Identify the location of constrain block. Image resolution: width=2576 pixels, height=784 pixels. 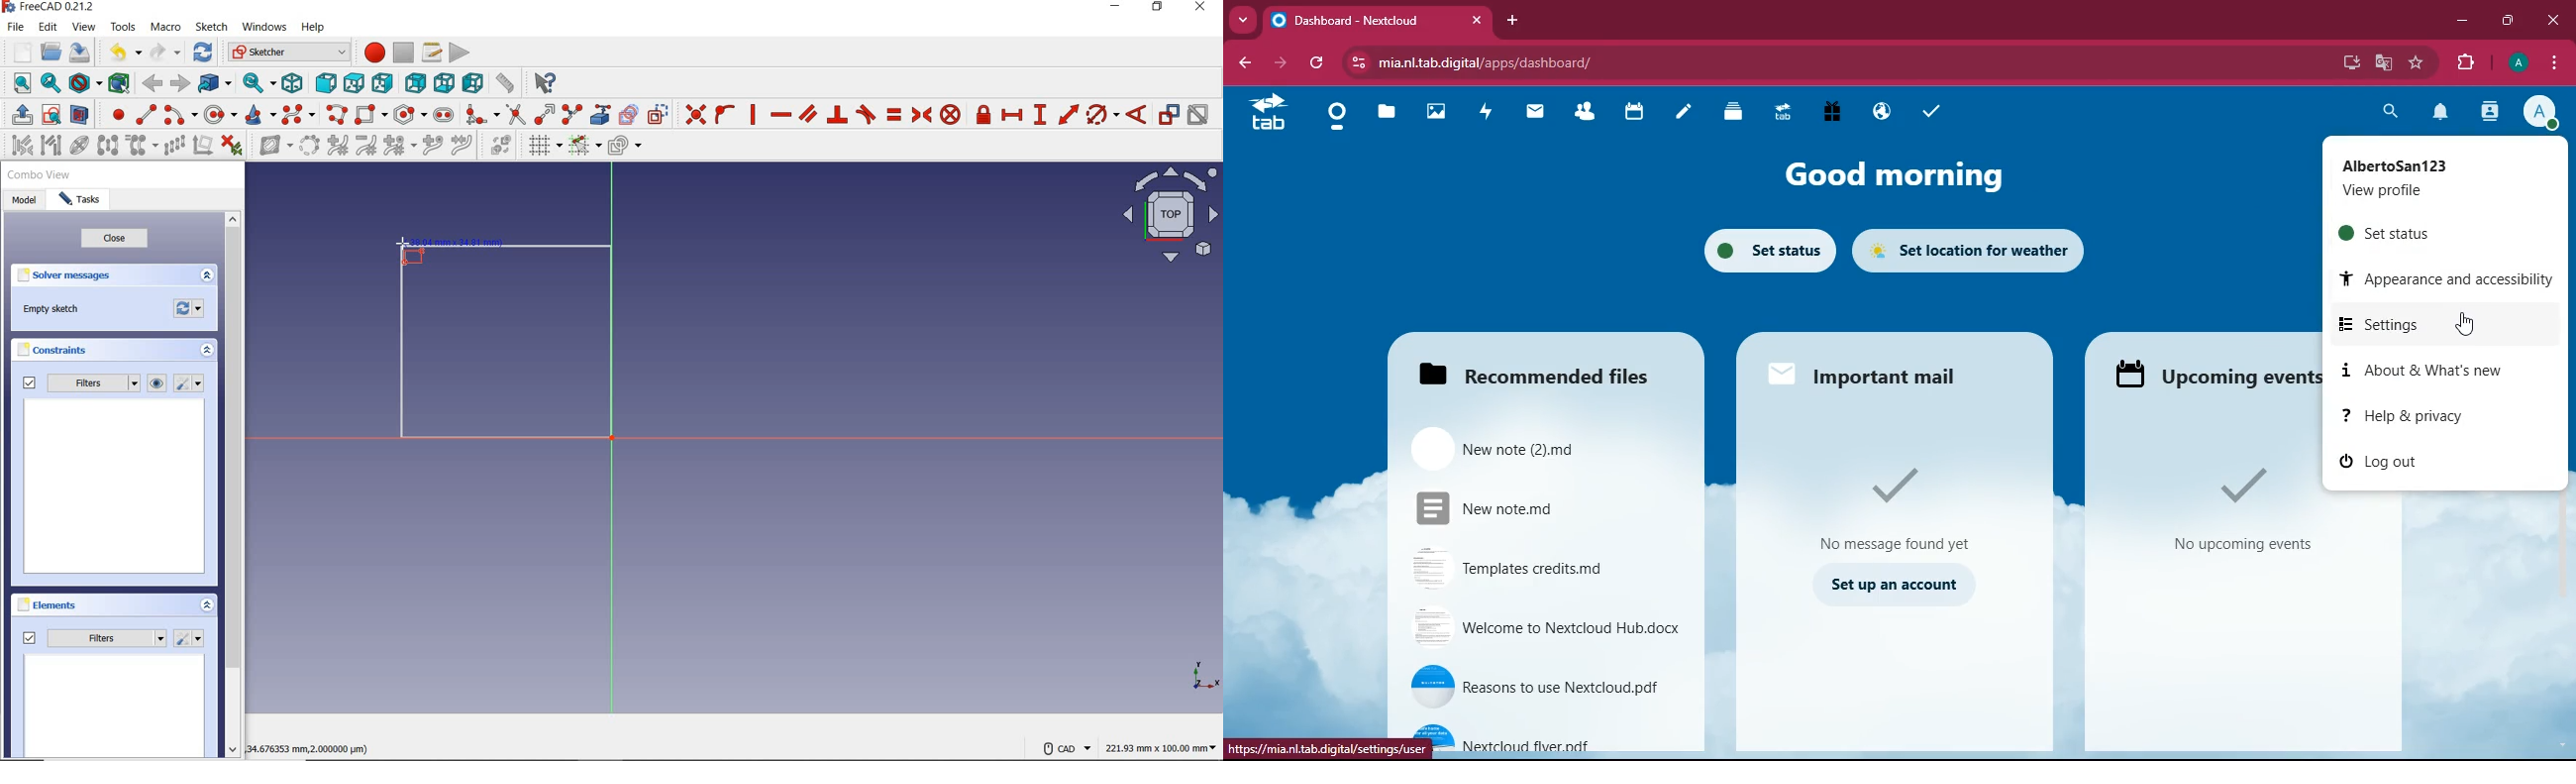
(951, 114).